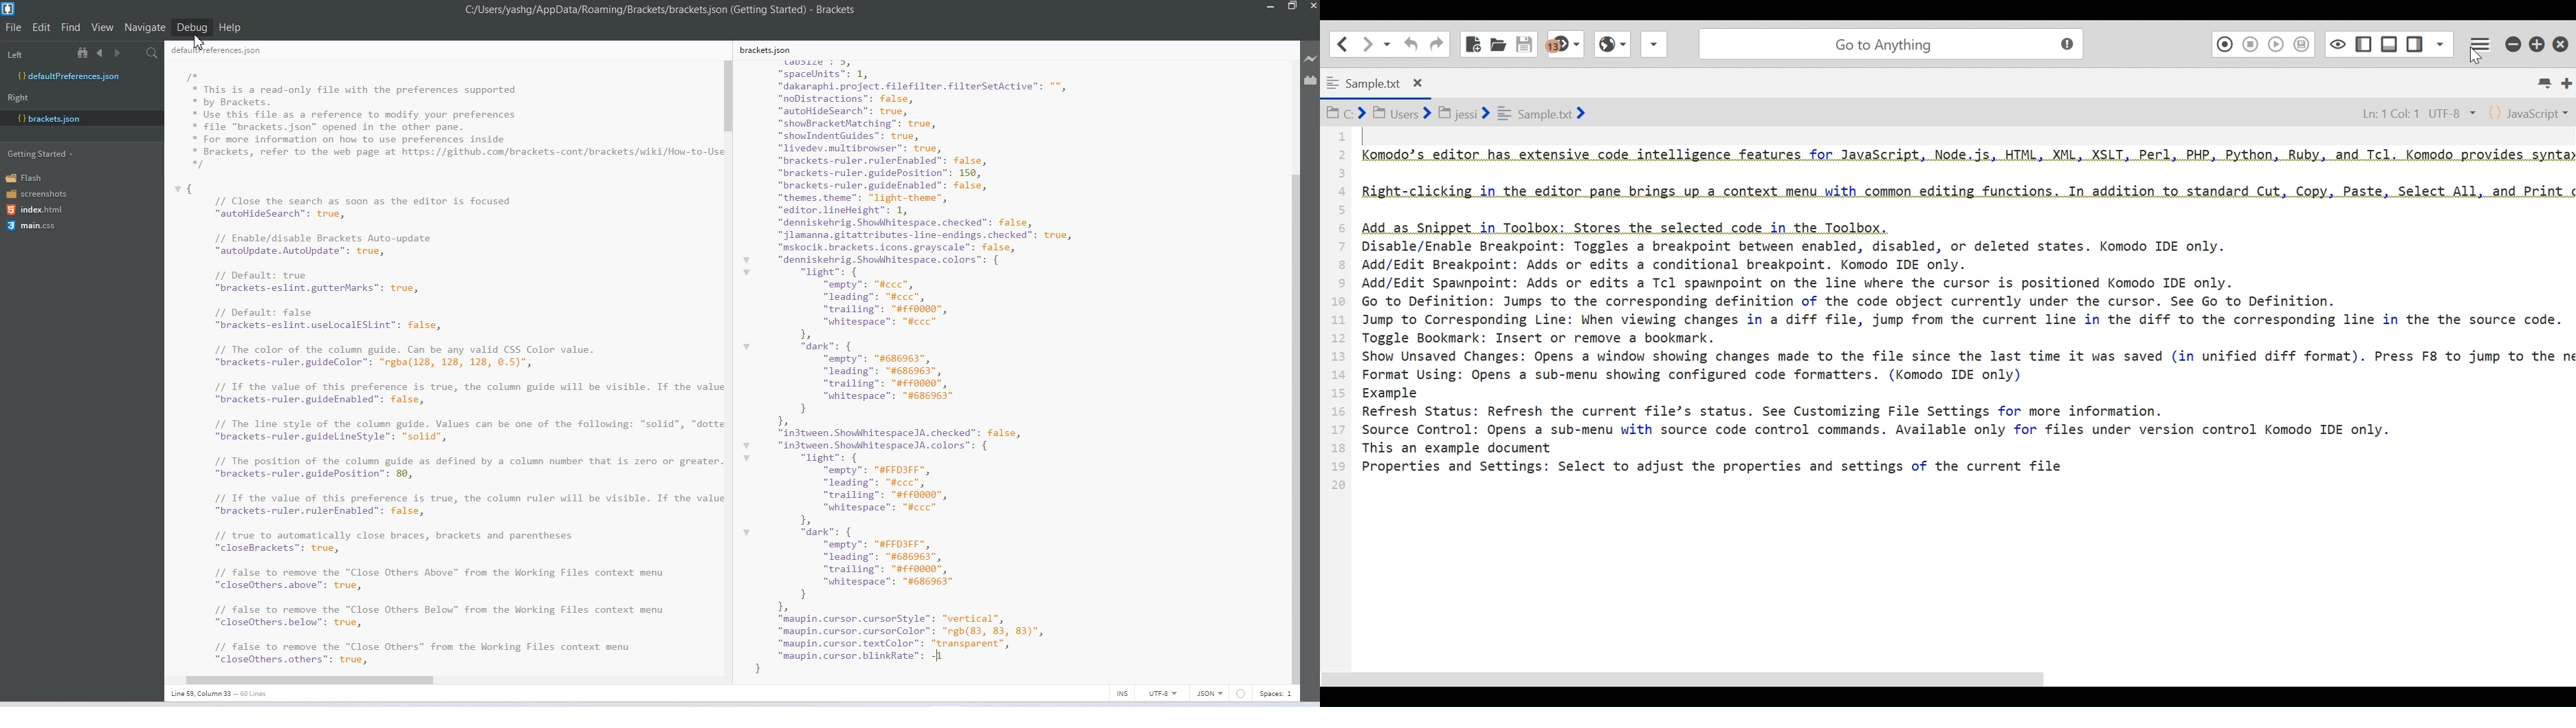 The height and width of the screenshot is (728, 2576). What do you see at coordinates (443, 354) in the screenshot?
I see `RE I
I”
* This is a read-only file with the preferences supported
* by Brackets.
* Use this file as a reference to modify your preferences
* file "brackets.json" opened in the other pane.
* For more information on how to use preferences inside
* Brackets, refer to the web page at https://github.com/brackets-cont/brackets/wiki/How-to-U:
*/
{
// Close the search as soon as the editor is focused
“autoHideSearch”: true,
// Enable/disable Brackets Auto-update
“autoUpdate. AutoUpdate”: true,
// Default: true
“brackets-eslint.gutterMarks": true,
// Default: false
“brackets-eslint.uselocalESLint": false,
// The color of the column guide. Can be any valid CSS Color value.
“brackets-ruler.guideColor": "rgba(128, 128, 128, ©.5)",
// Tf the value of this preference is true, the column guide will be visible. If the val:
“brackets-ruler.guideEnabled": false,
// The line style of the column guide. Values can be one of the following: “solid”, "dott
“brackets-ruler.guidelineStyle": "solid",
// The position of the column guide as defined by a column number that is zero or greater
“brackets-ruler.guidePosition": 89,
// Tf the value of this preference is true, the column ruler will be visible. If the val:
“brackets-ruler.rulerEnabled": false,
// true to automatically close braces, brackets and parentheses
“closeBrackets": true,
// false to remove the "Close Others Above” from the Working Files context menu
“closeOthers.above": true,
// false to remove the "Close Others Below” from the Working Files context menu
“closeOthers.below": true,
// false to remove the "Close Others” from the Working Files context menu
"closeOthers.others”: true,` at bounding box center [443, 354].